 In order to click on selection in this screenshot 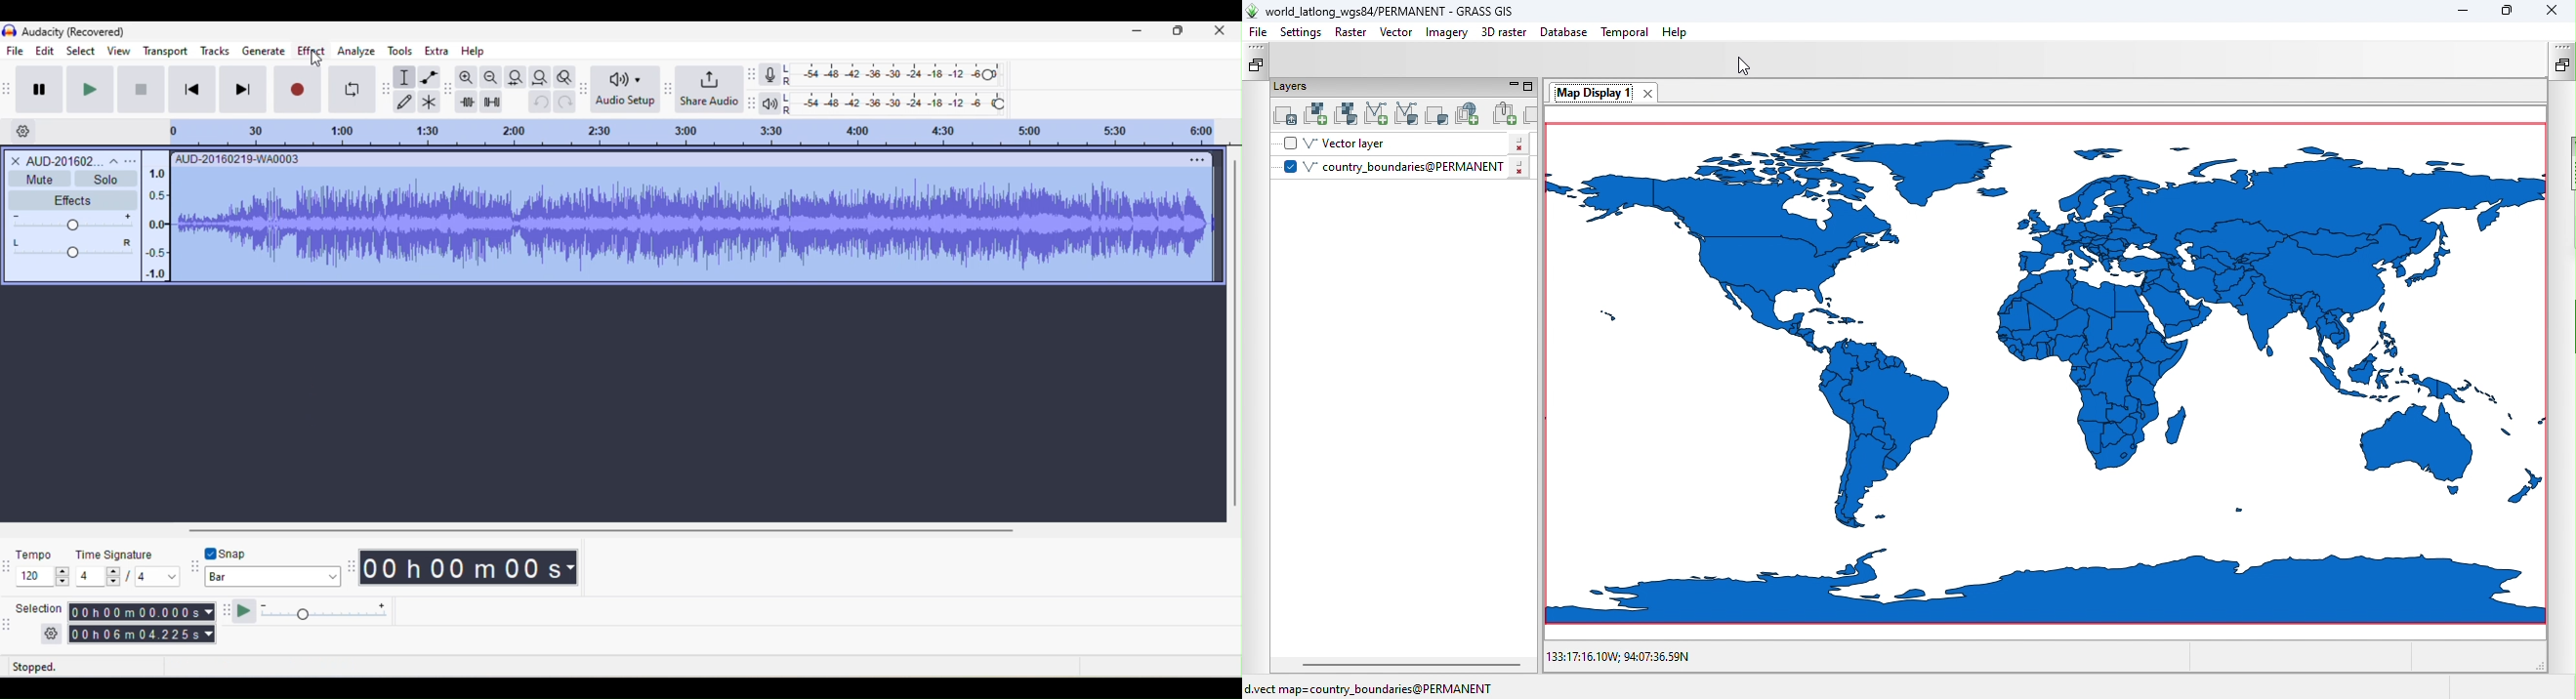, I will do `click(37, 621)`.